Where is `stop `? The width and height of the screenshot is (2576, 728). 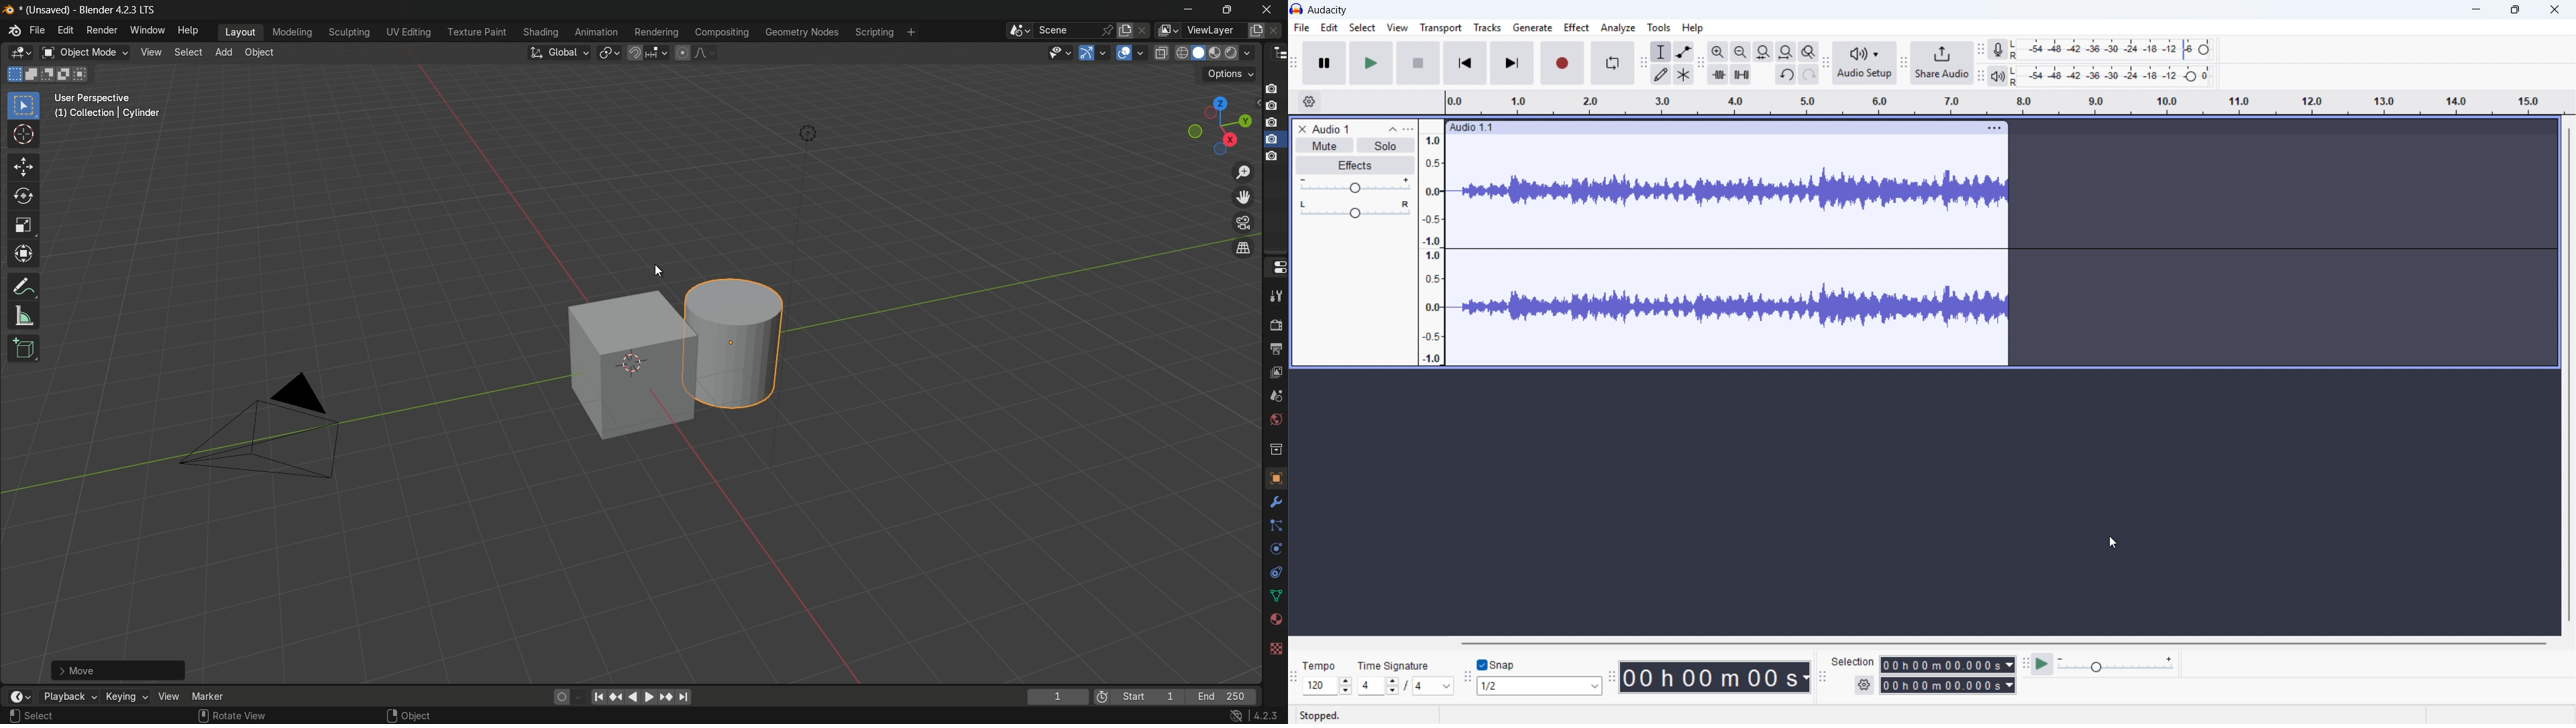 stop  is located at coordinates (1418, 63).